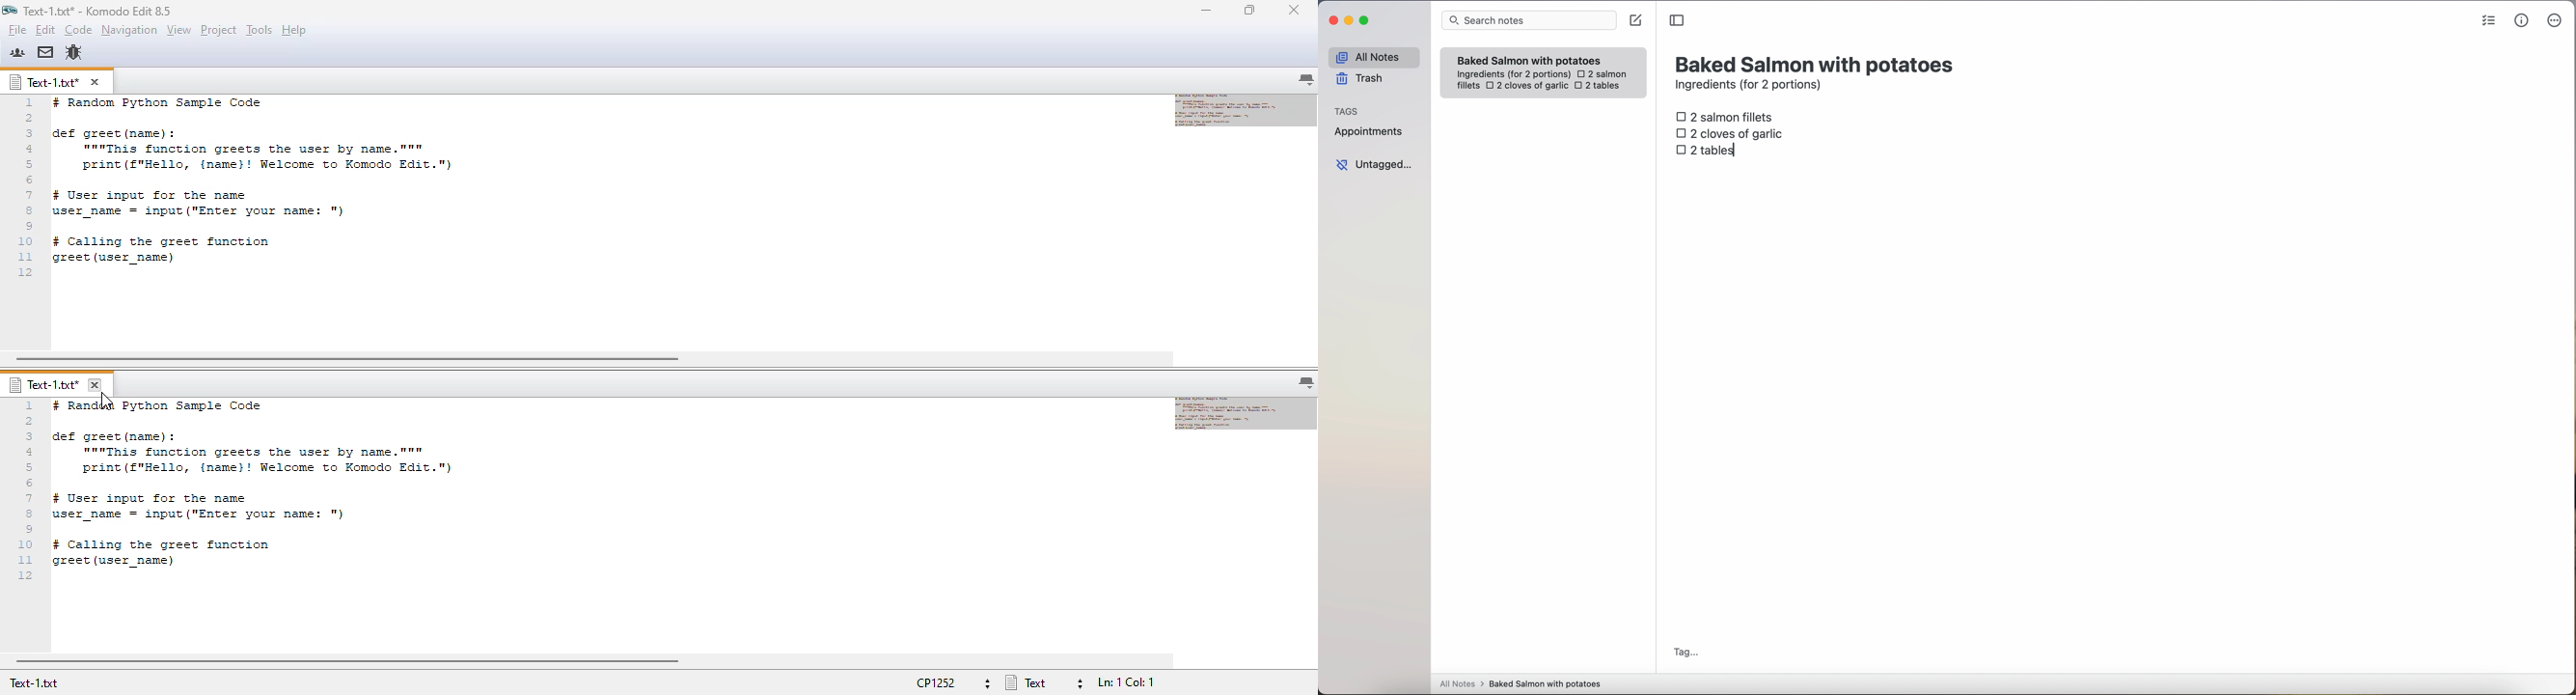 The image size is (2576, 700). What do you see at coordinates (1706, 151) in the screenshot?
I see `2 tables` at bounding box center [1706, 151].